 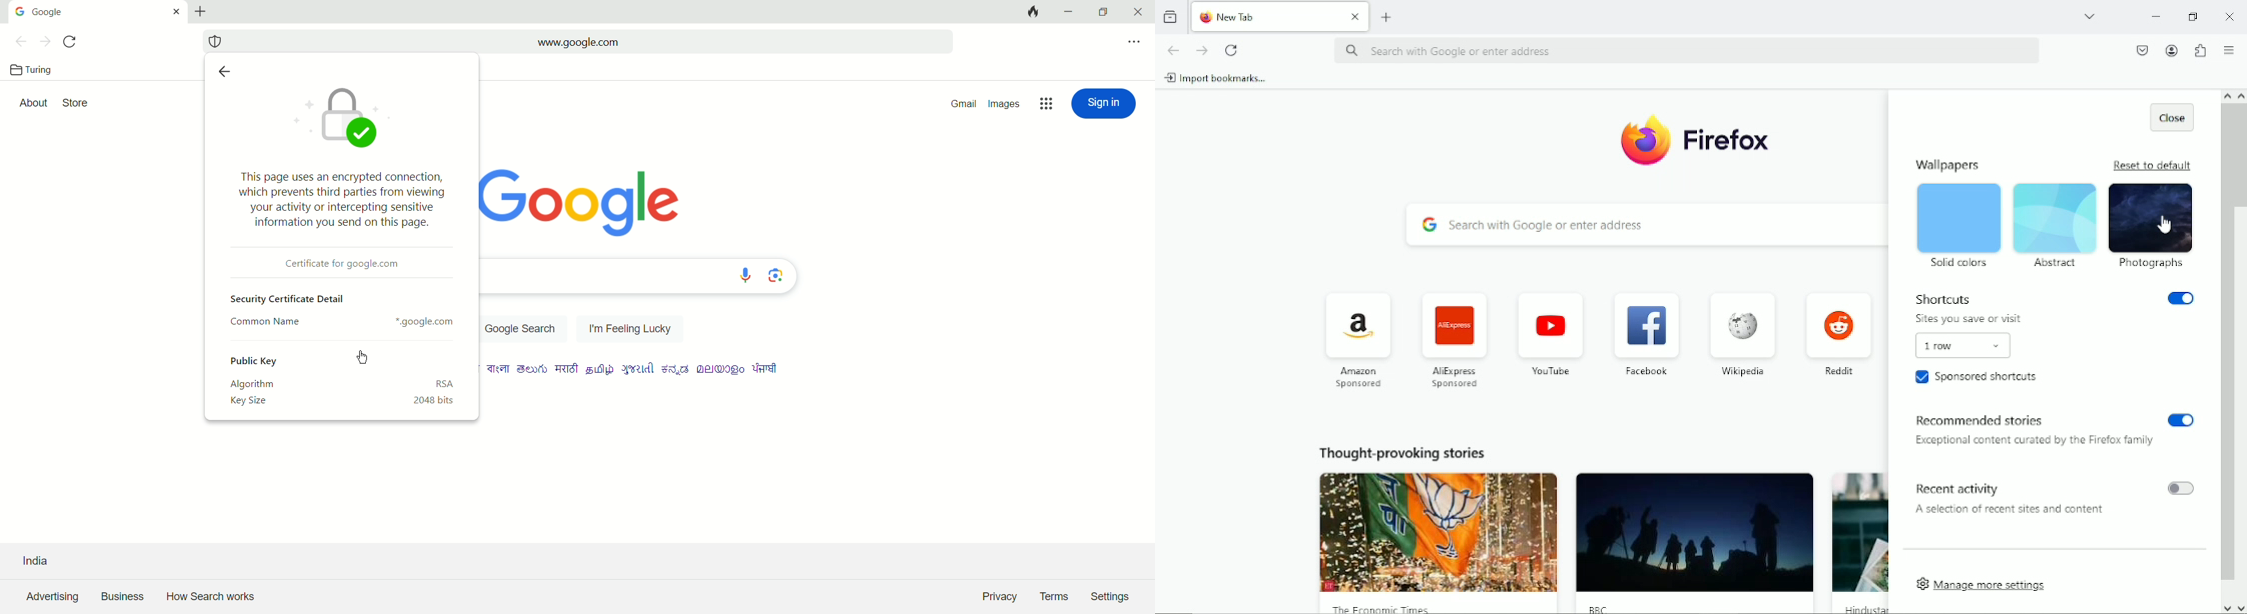 What do you see at coordinates (1965, 346) in the screenshot?
I see `1 row` at bounding box center [1965, 346].